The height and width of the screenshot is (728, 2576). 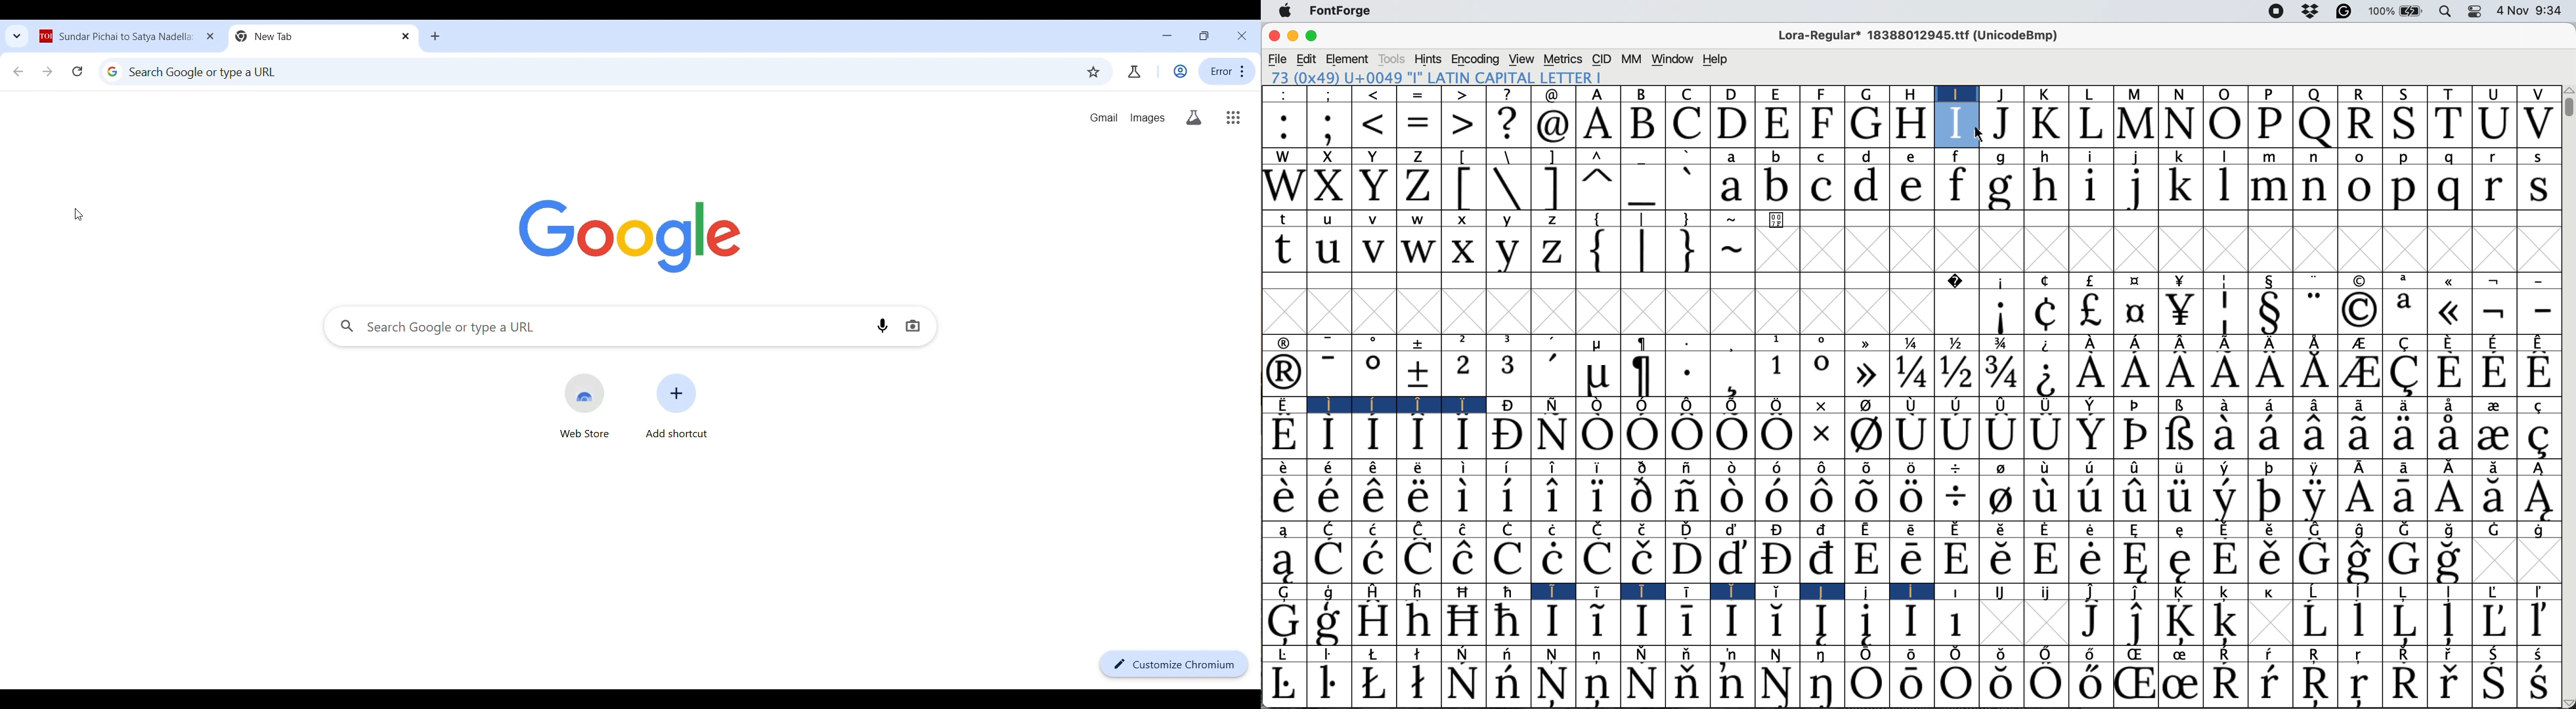 What do you see at coordinates (2045, 312) in the screenshot?
I see `Symbol` at bounding box center [2045, 312].